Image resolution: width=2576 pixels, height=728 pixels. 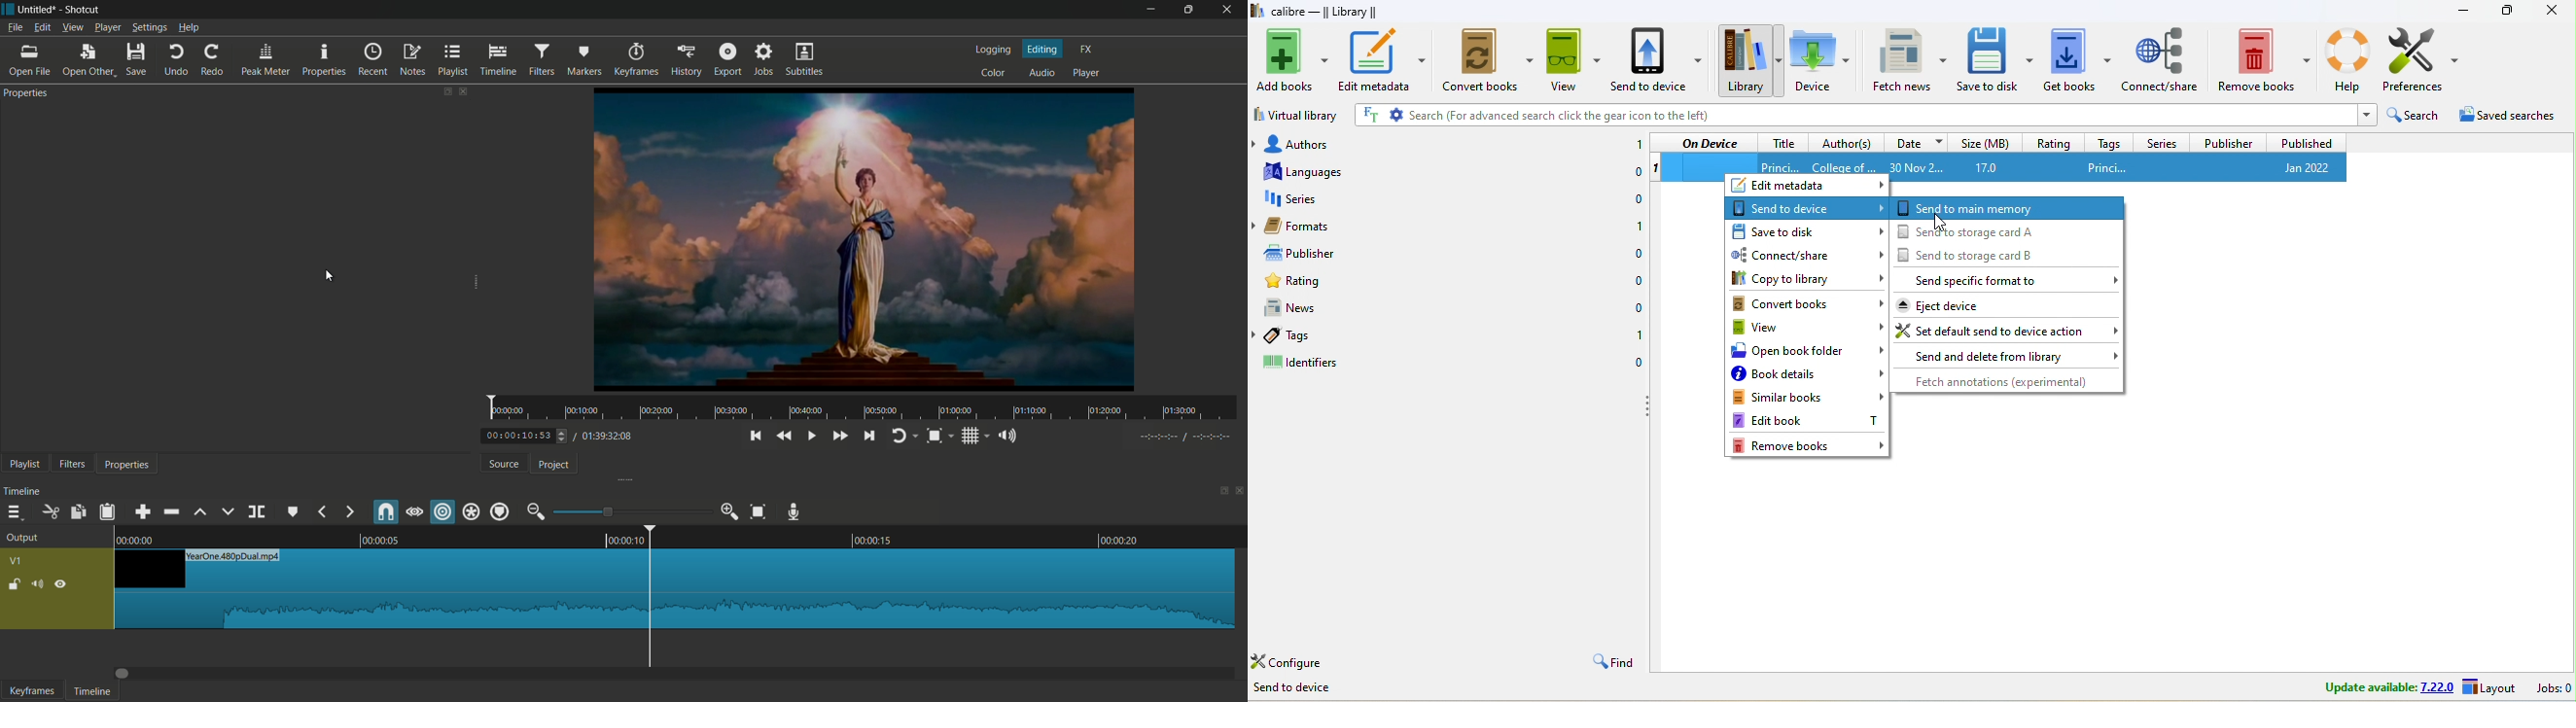 I want to click on minimize, so click(x=1150, y=10).